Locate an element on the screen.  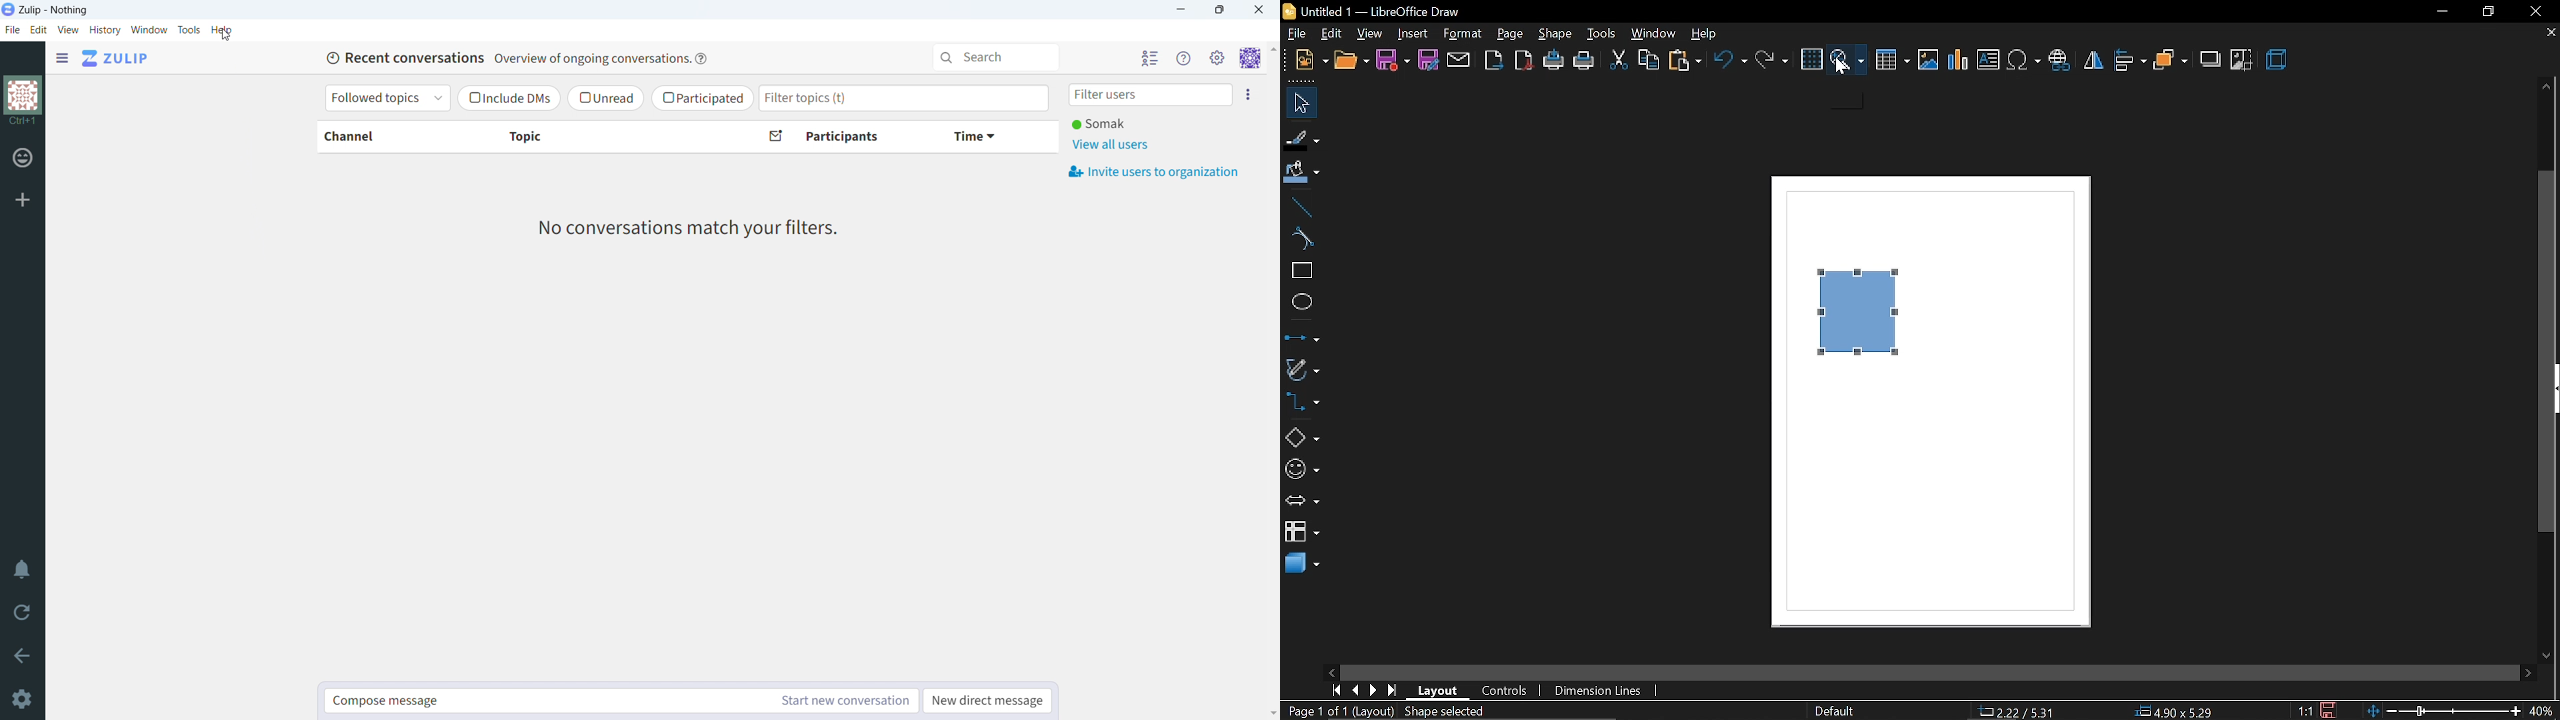
scaling factor is located at coordinates (2307, 709).